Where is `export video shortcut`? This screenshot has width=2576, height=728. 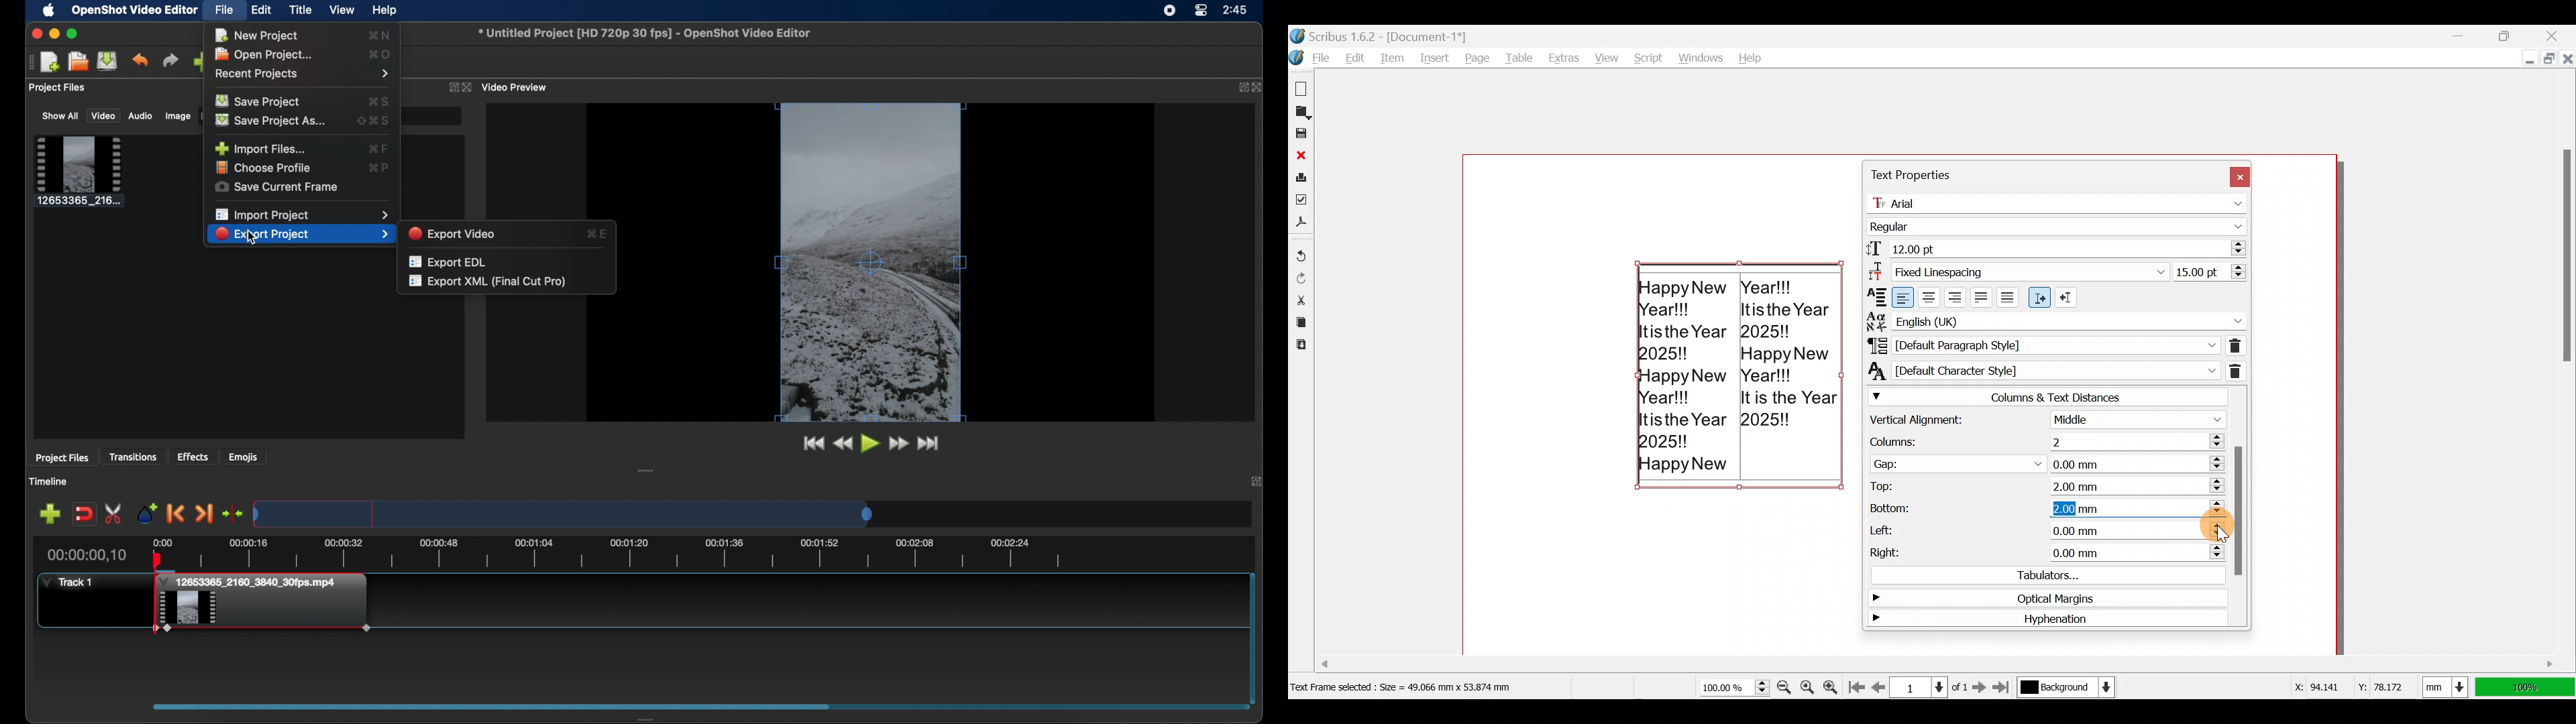
export video shortcut is located at coordinates (597, 233).